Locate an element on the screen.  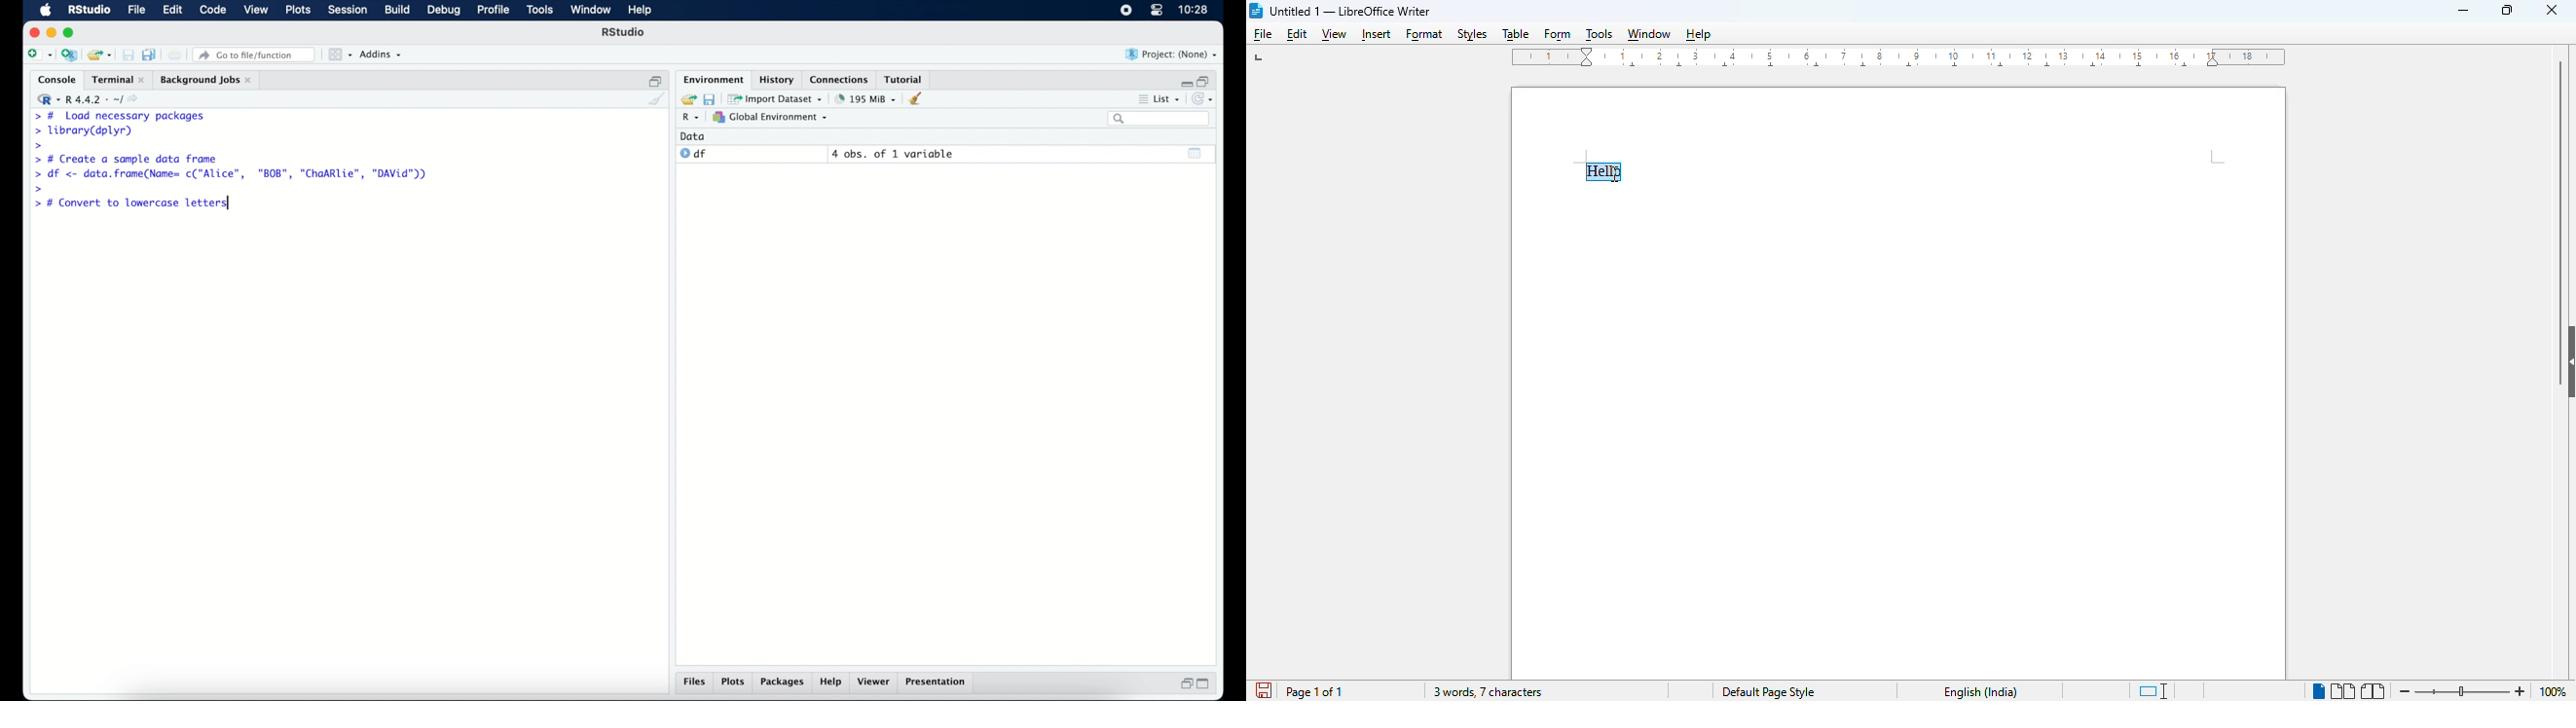
> # Create a sample data frame] is located at coordinates (129, 158).